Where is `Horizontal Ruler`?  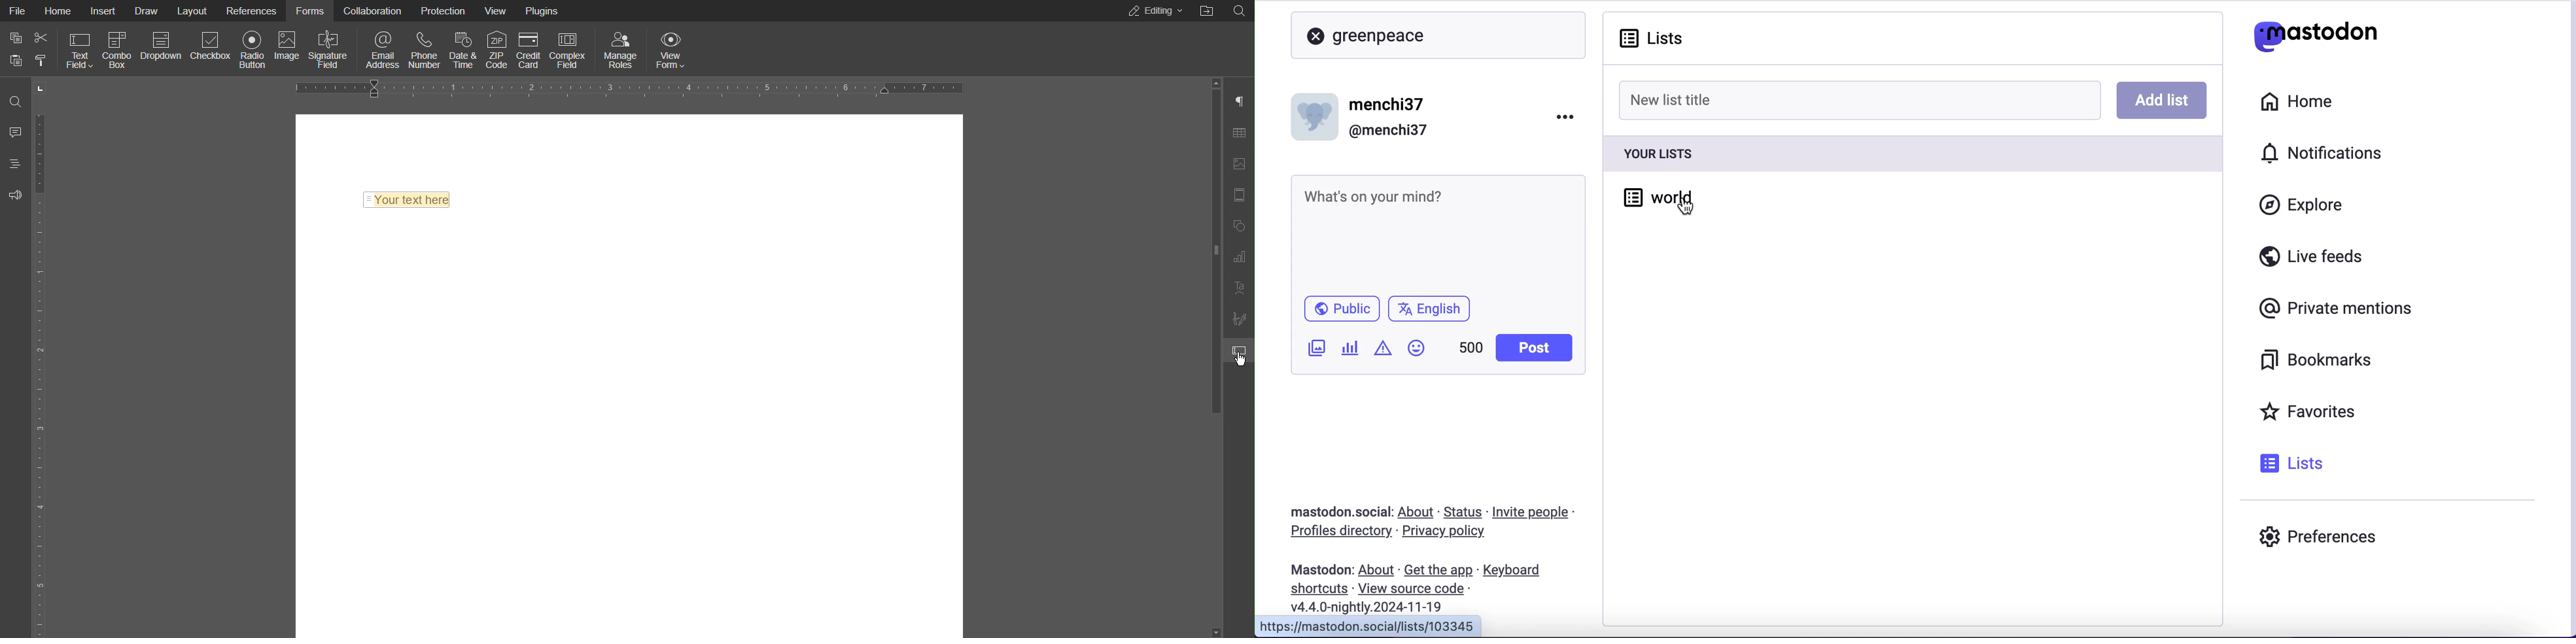 Horizontal Ruler is located at coordinates (629, 89).